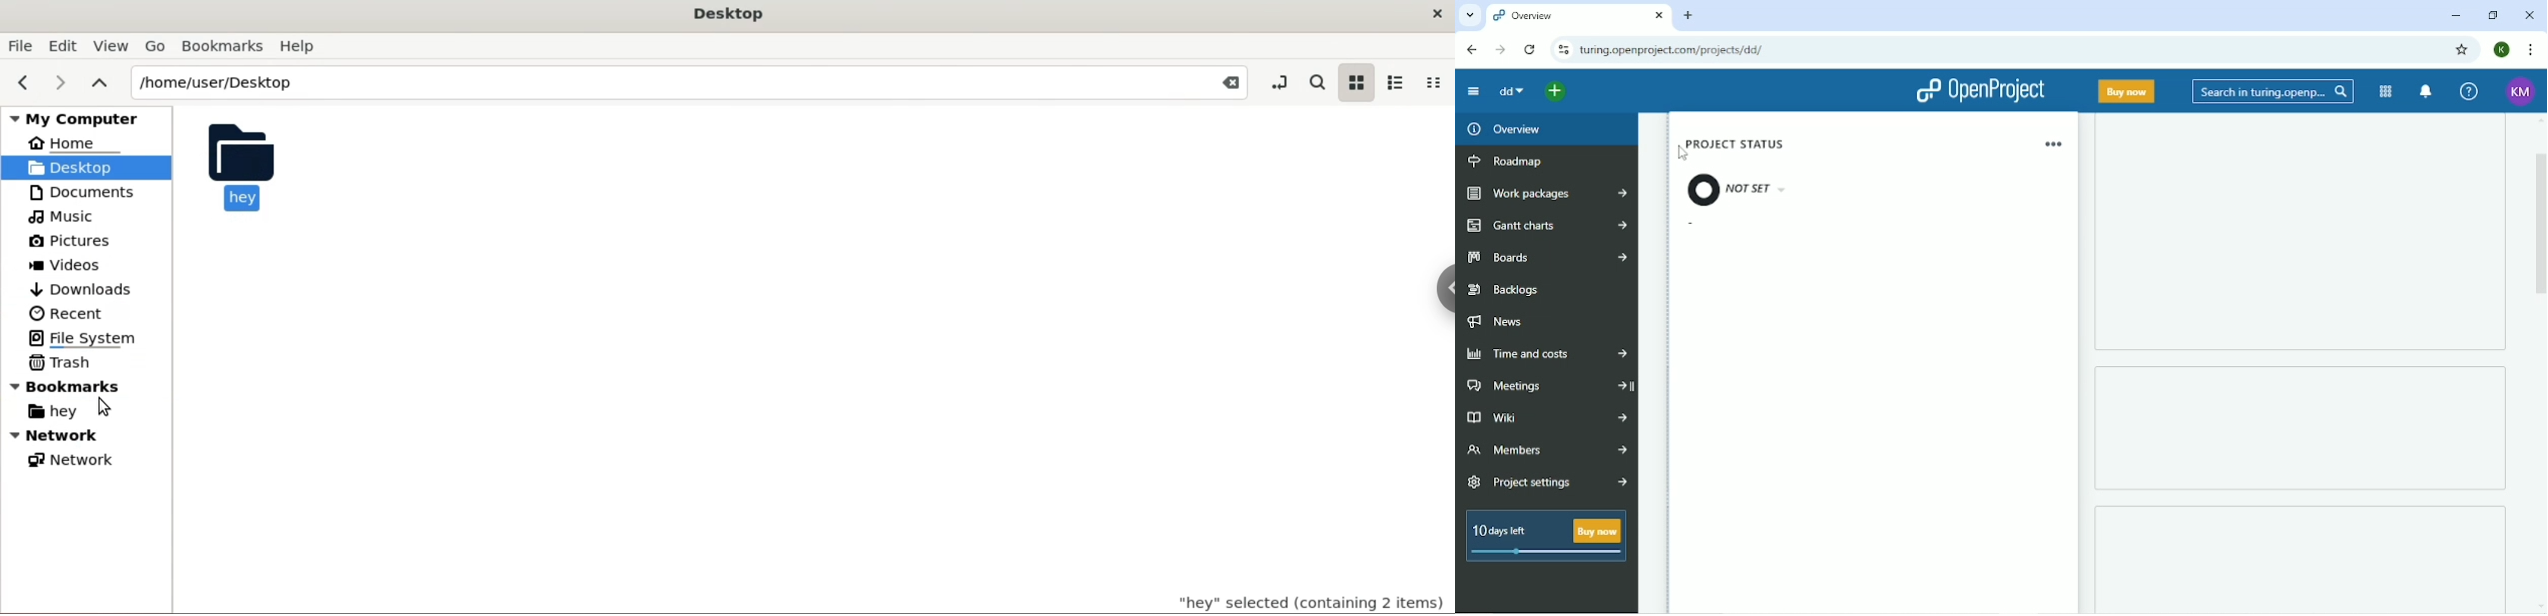 This screenshot has height=616, width=2548. Describe the element at coordinates (2503, 50) in the screenshot. I see `Account` at that location.